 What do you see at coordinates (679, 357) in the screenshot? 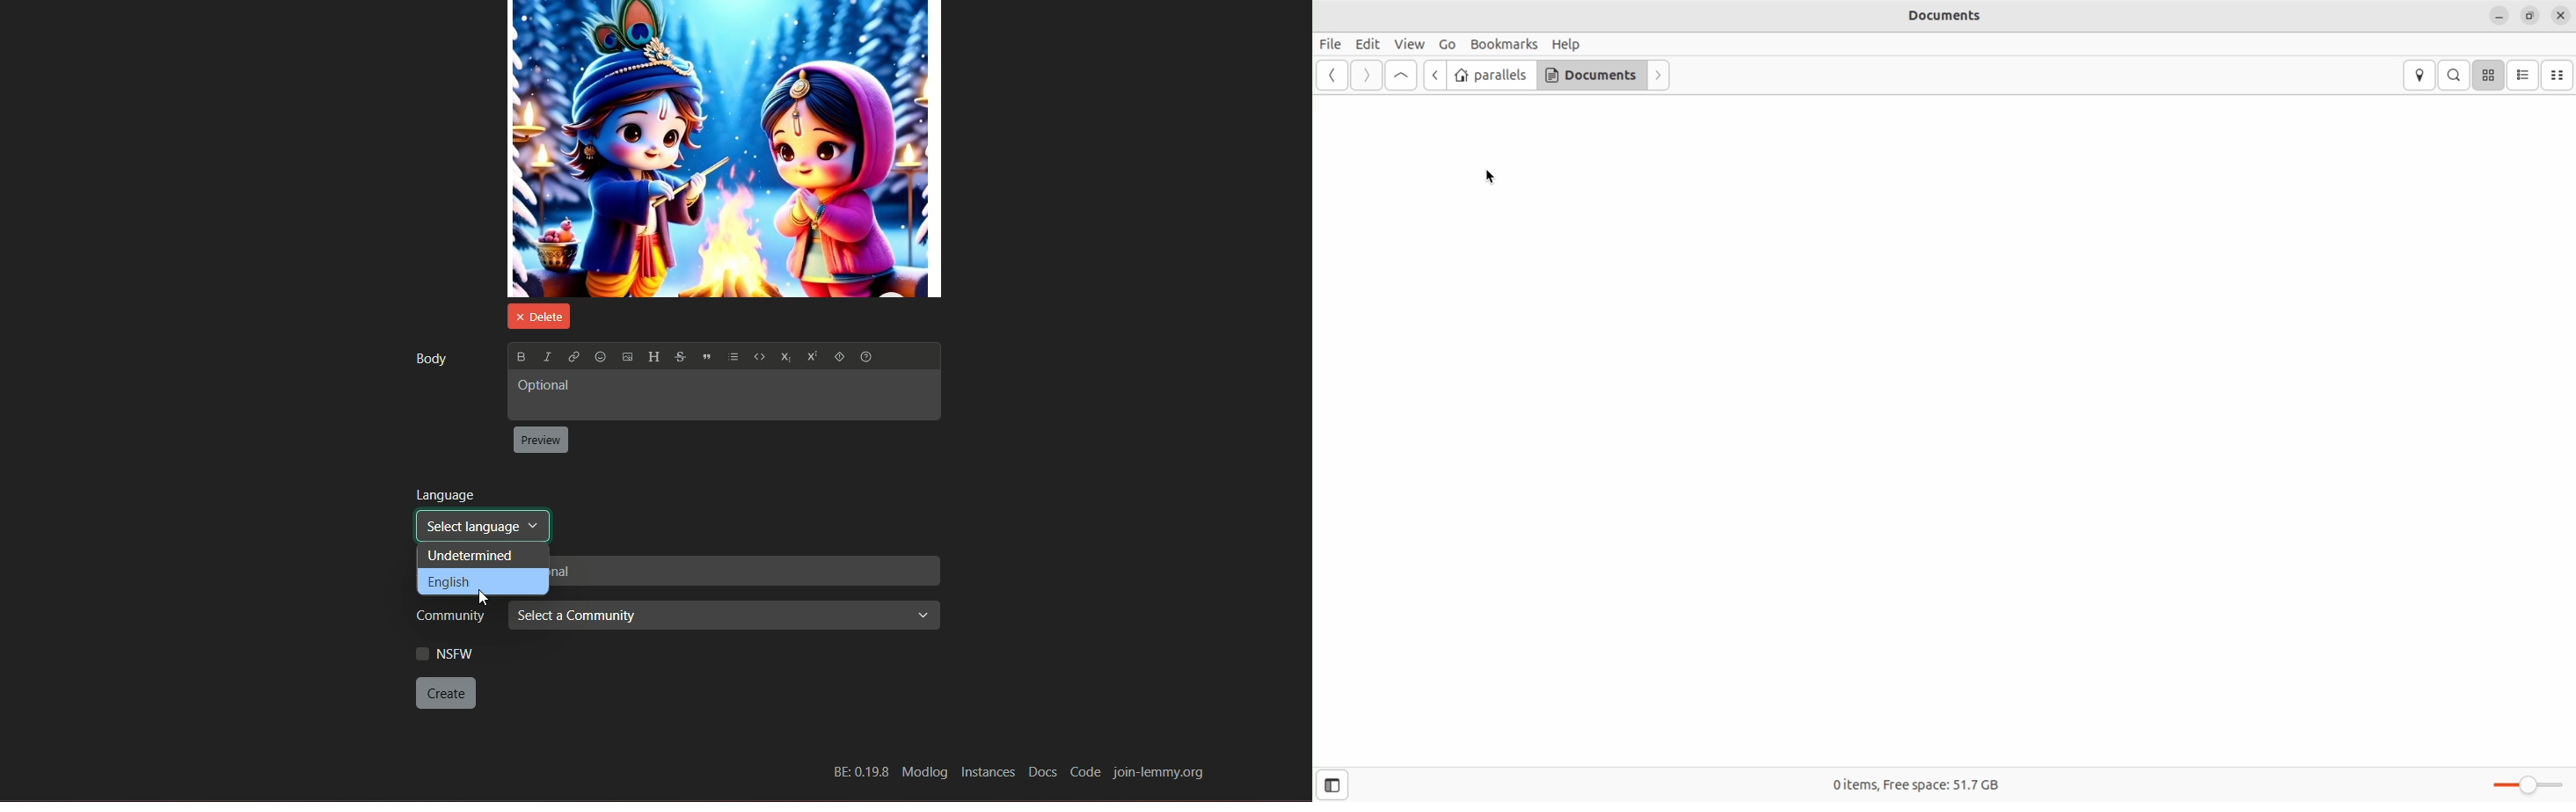
I see `strikethrough` at bounding box center [679, 357].